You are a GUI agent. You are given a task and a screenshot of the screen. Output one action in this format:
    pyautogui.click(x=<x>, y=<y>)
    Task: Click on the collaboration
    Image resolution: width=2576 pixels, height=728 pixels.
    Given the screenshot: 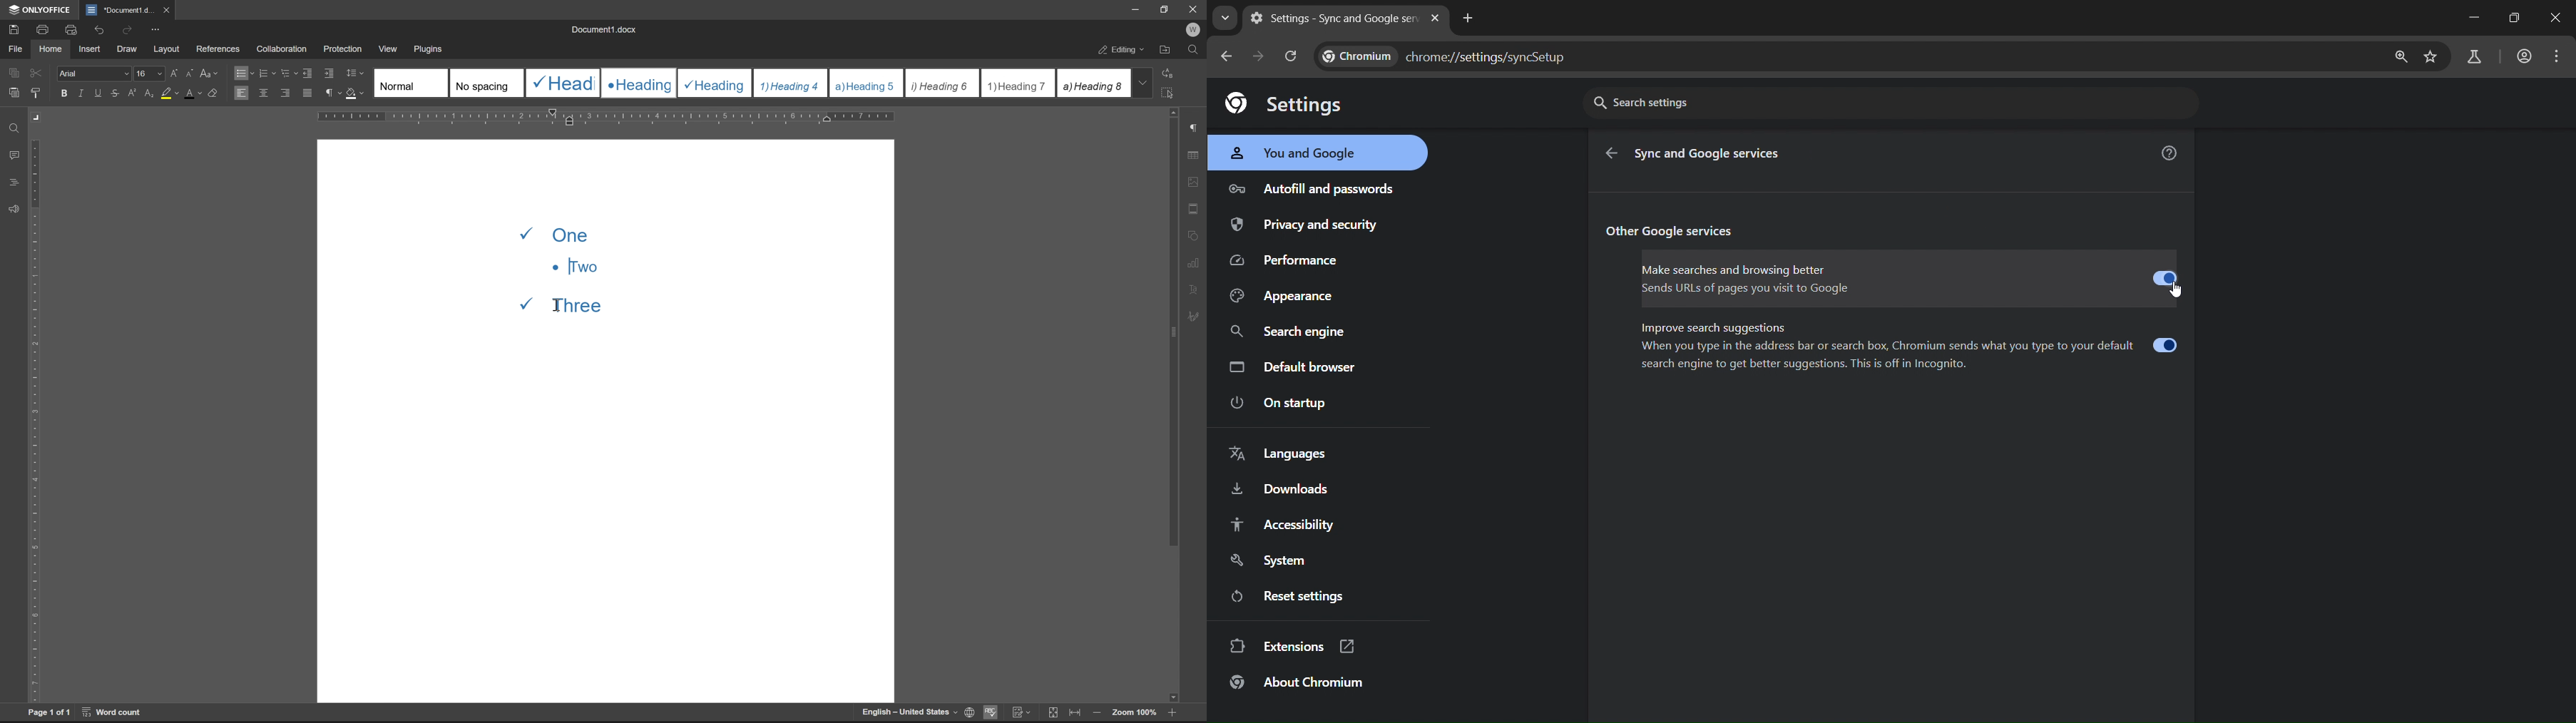 What is the action you would take?
    pyautogui.click(x=285, y=49)
    